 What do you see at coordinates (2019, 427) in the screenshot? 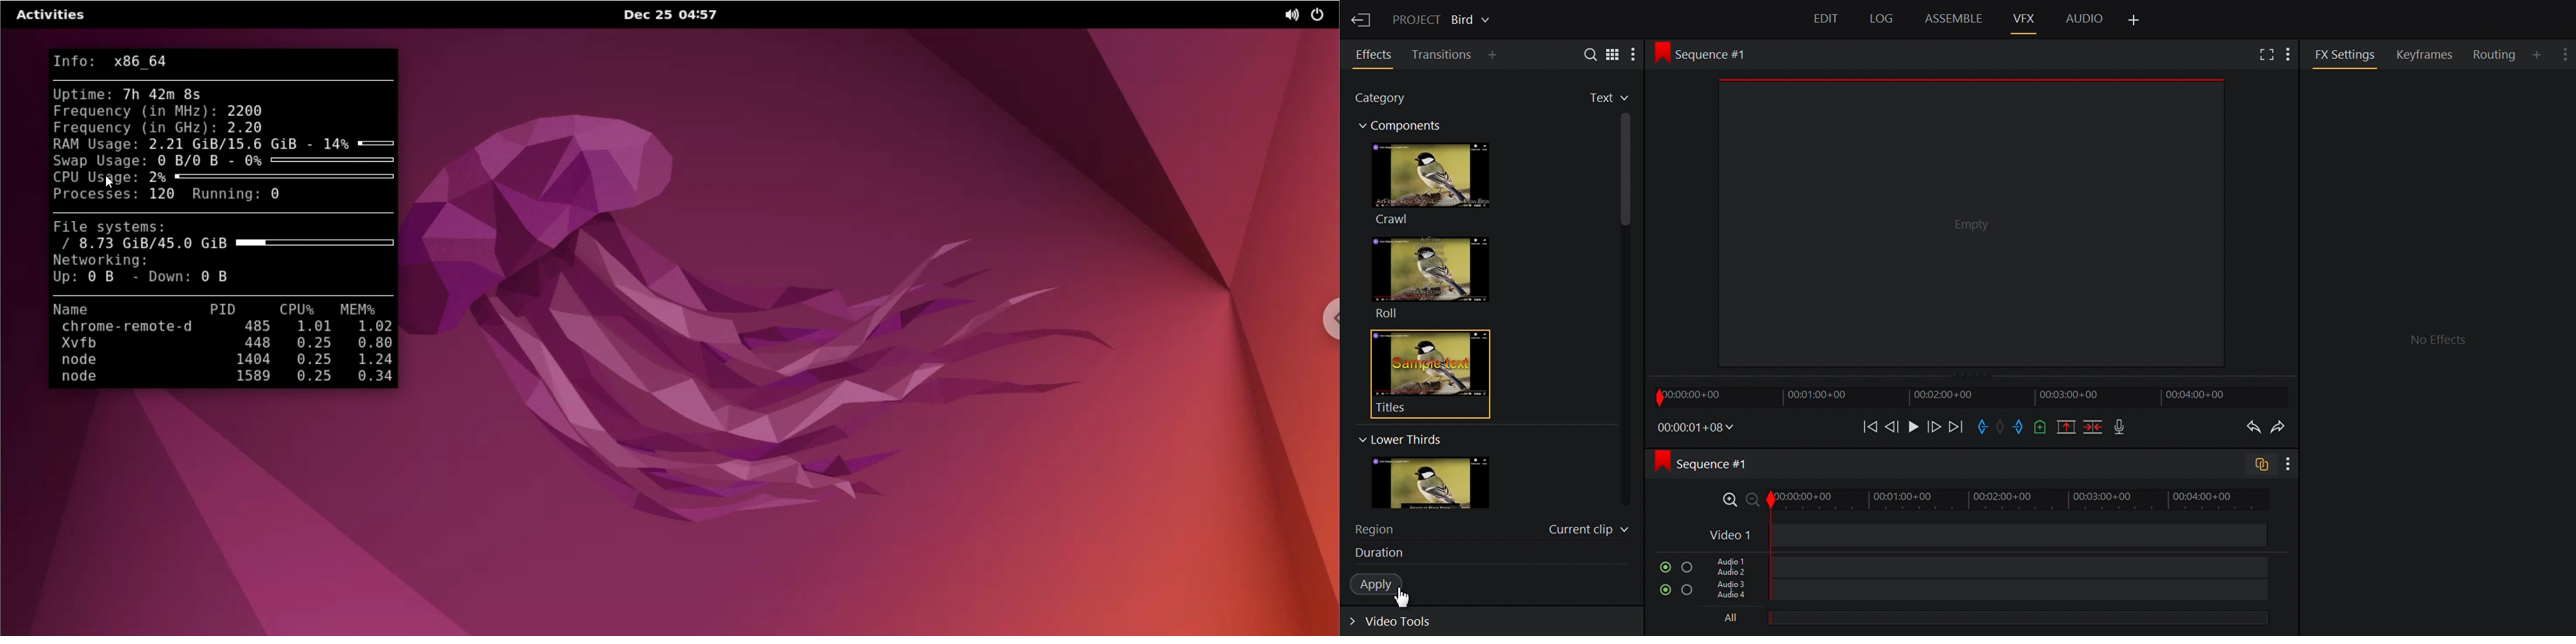
I see `Mark out` at bounding box center [2019, 427].